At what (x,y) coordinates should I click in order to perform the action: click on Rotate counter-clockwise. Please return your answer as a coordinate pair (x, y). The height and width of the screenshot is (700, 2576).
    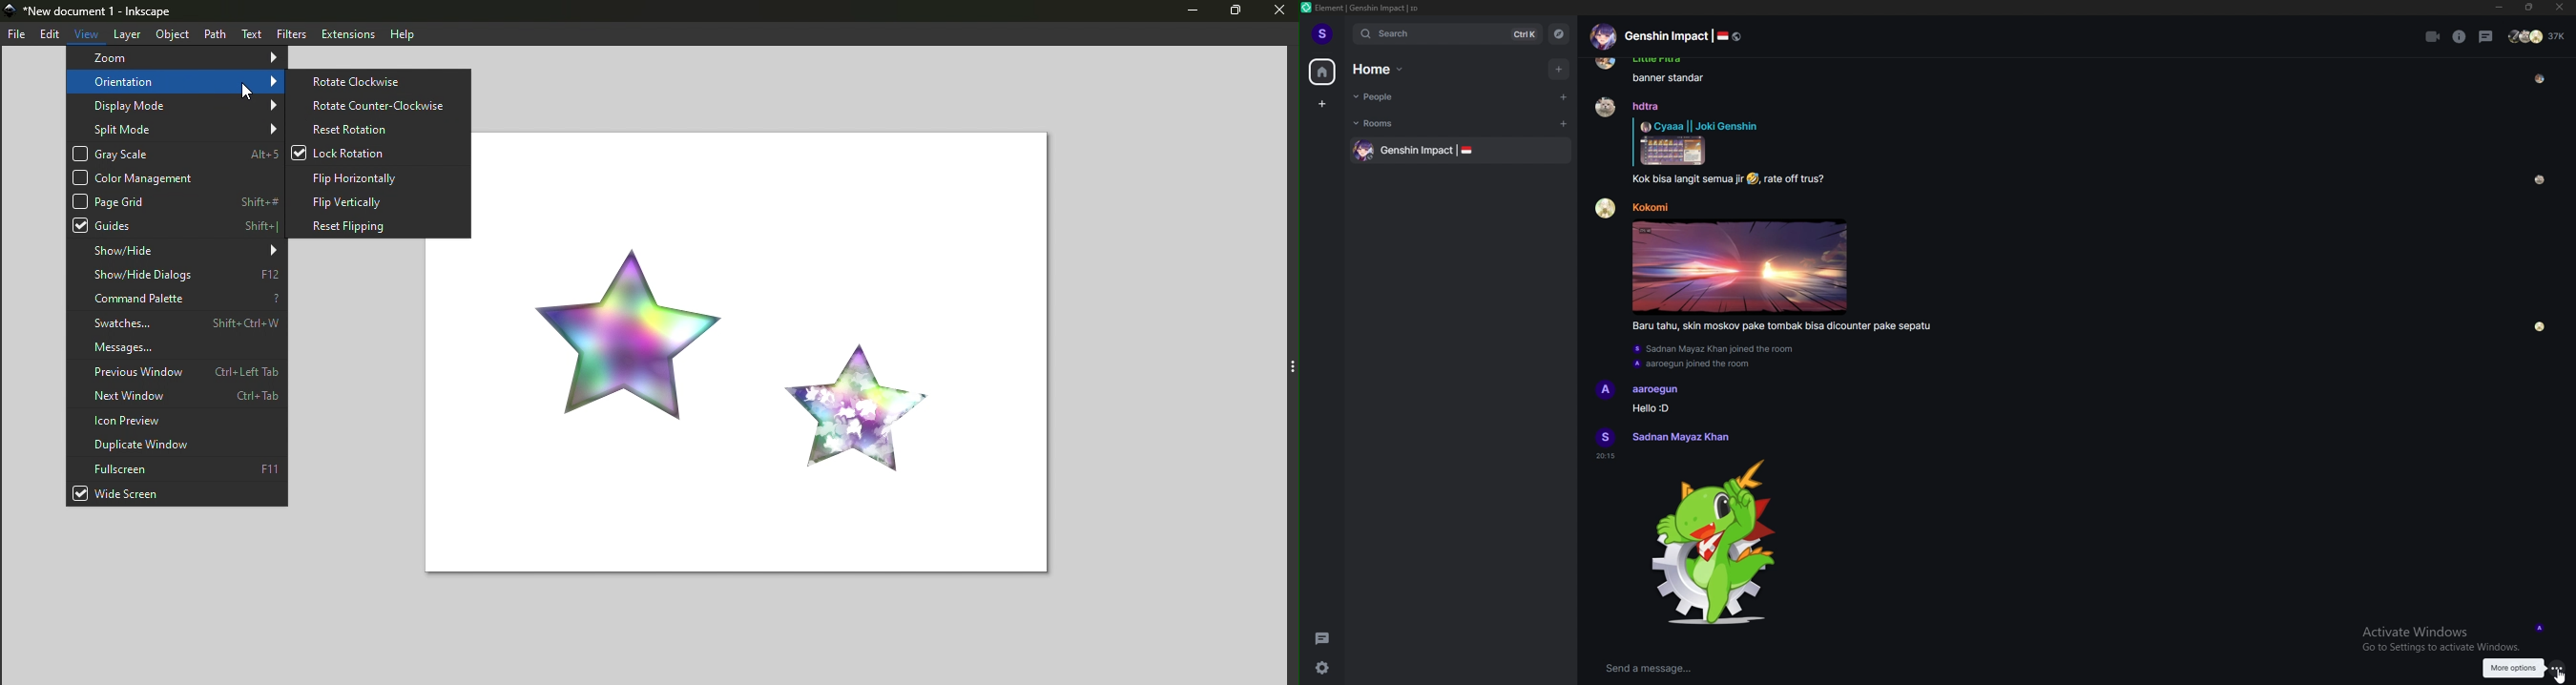
    Looking at the image, I should click on (378, 105).